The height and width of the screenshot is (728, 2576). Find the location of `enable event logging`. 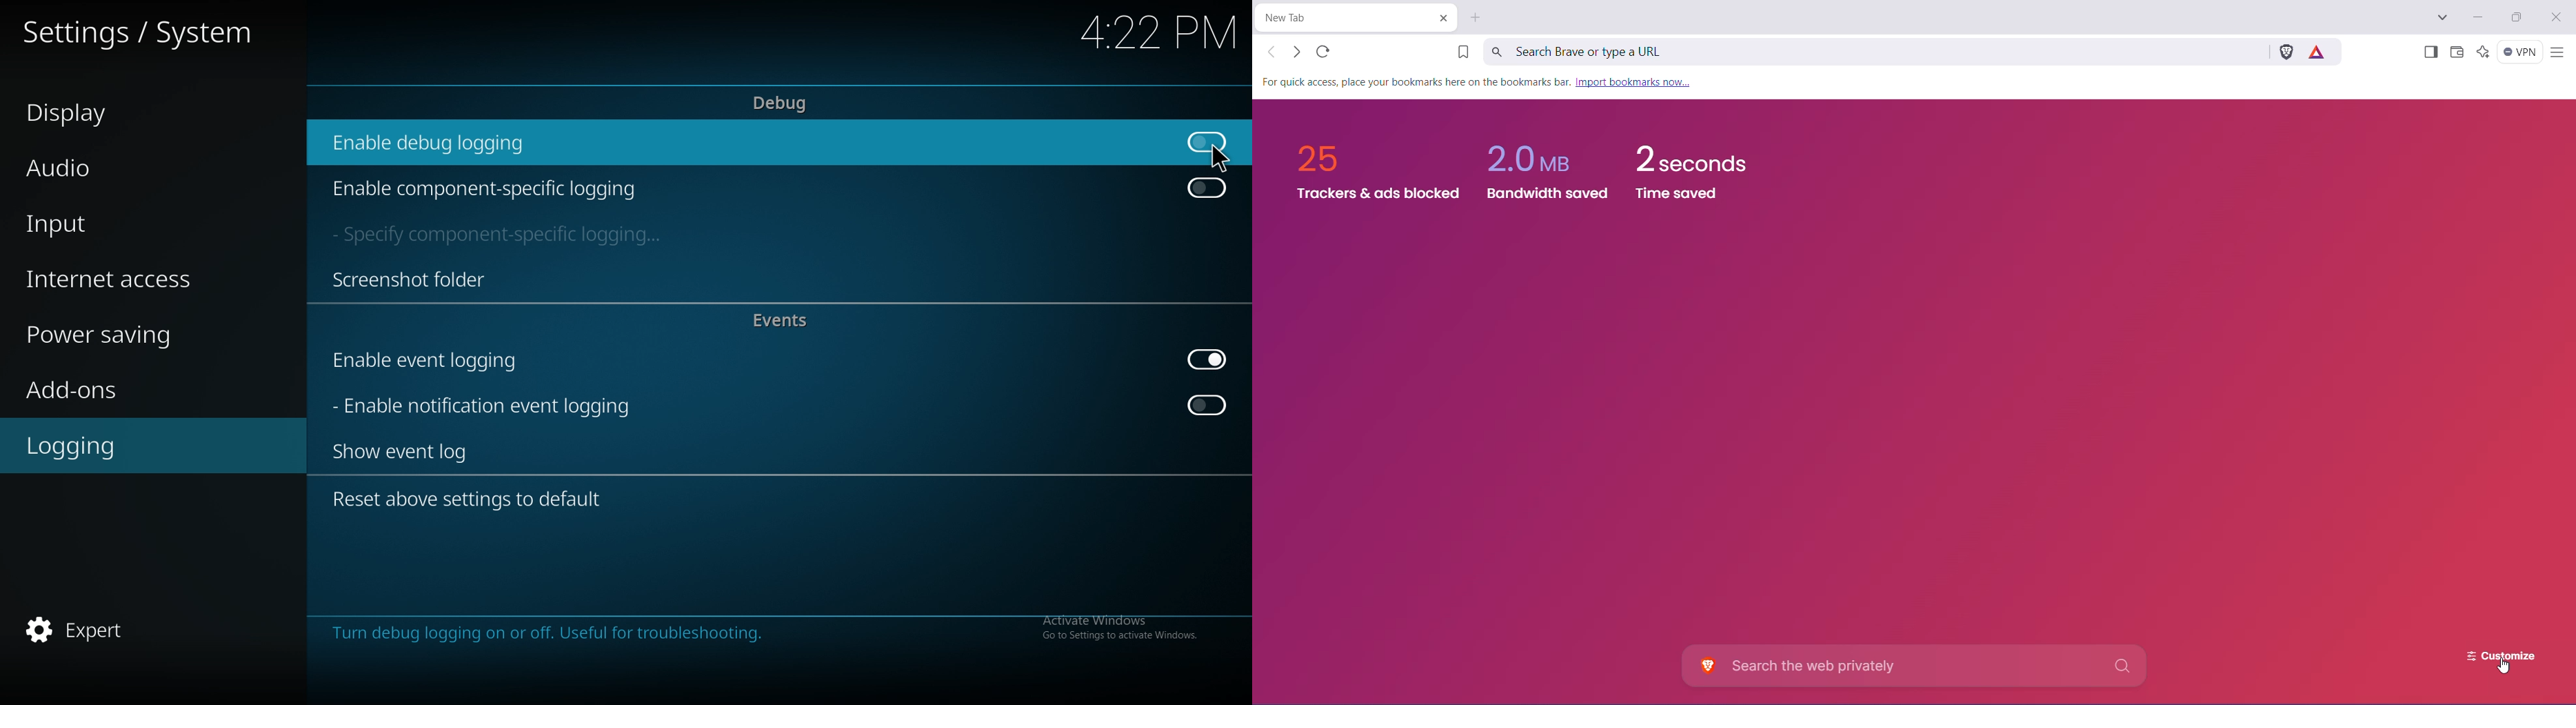

enable event logging is located at coordinates (442, 361).